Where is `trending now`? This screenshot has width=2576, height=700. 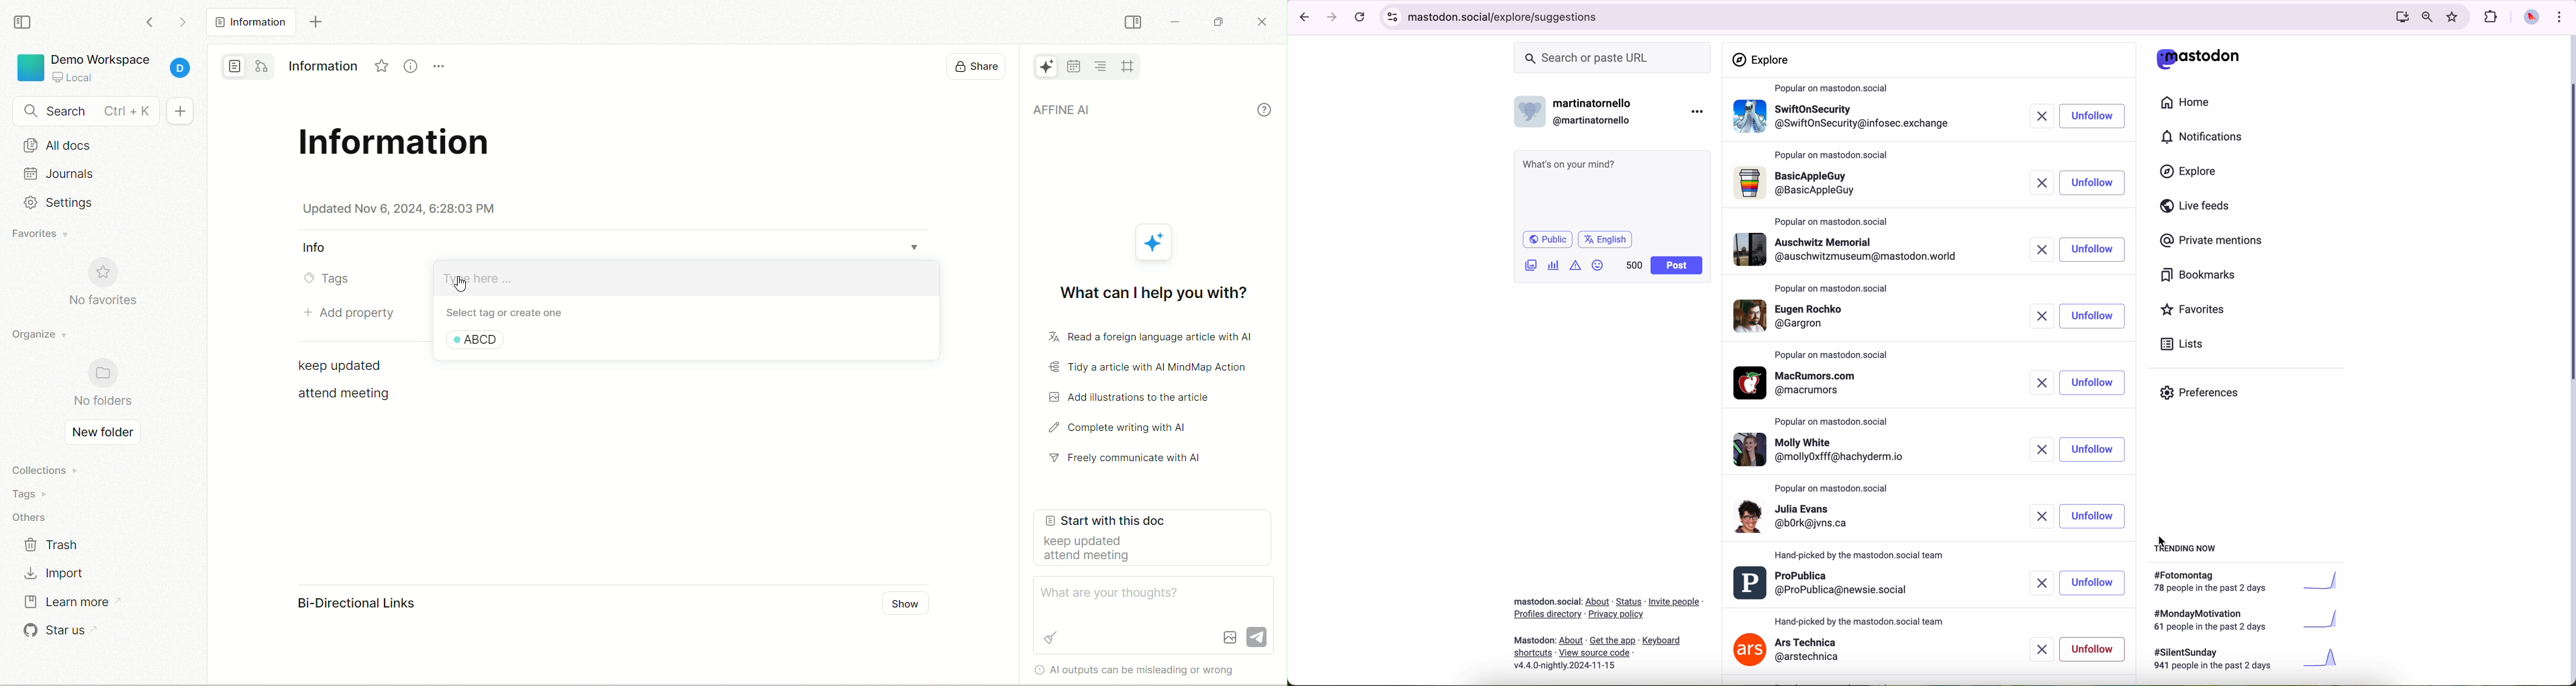 trending now is located at coordinates (2186, 547).